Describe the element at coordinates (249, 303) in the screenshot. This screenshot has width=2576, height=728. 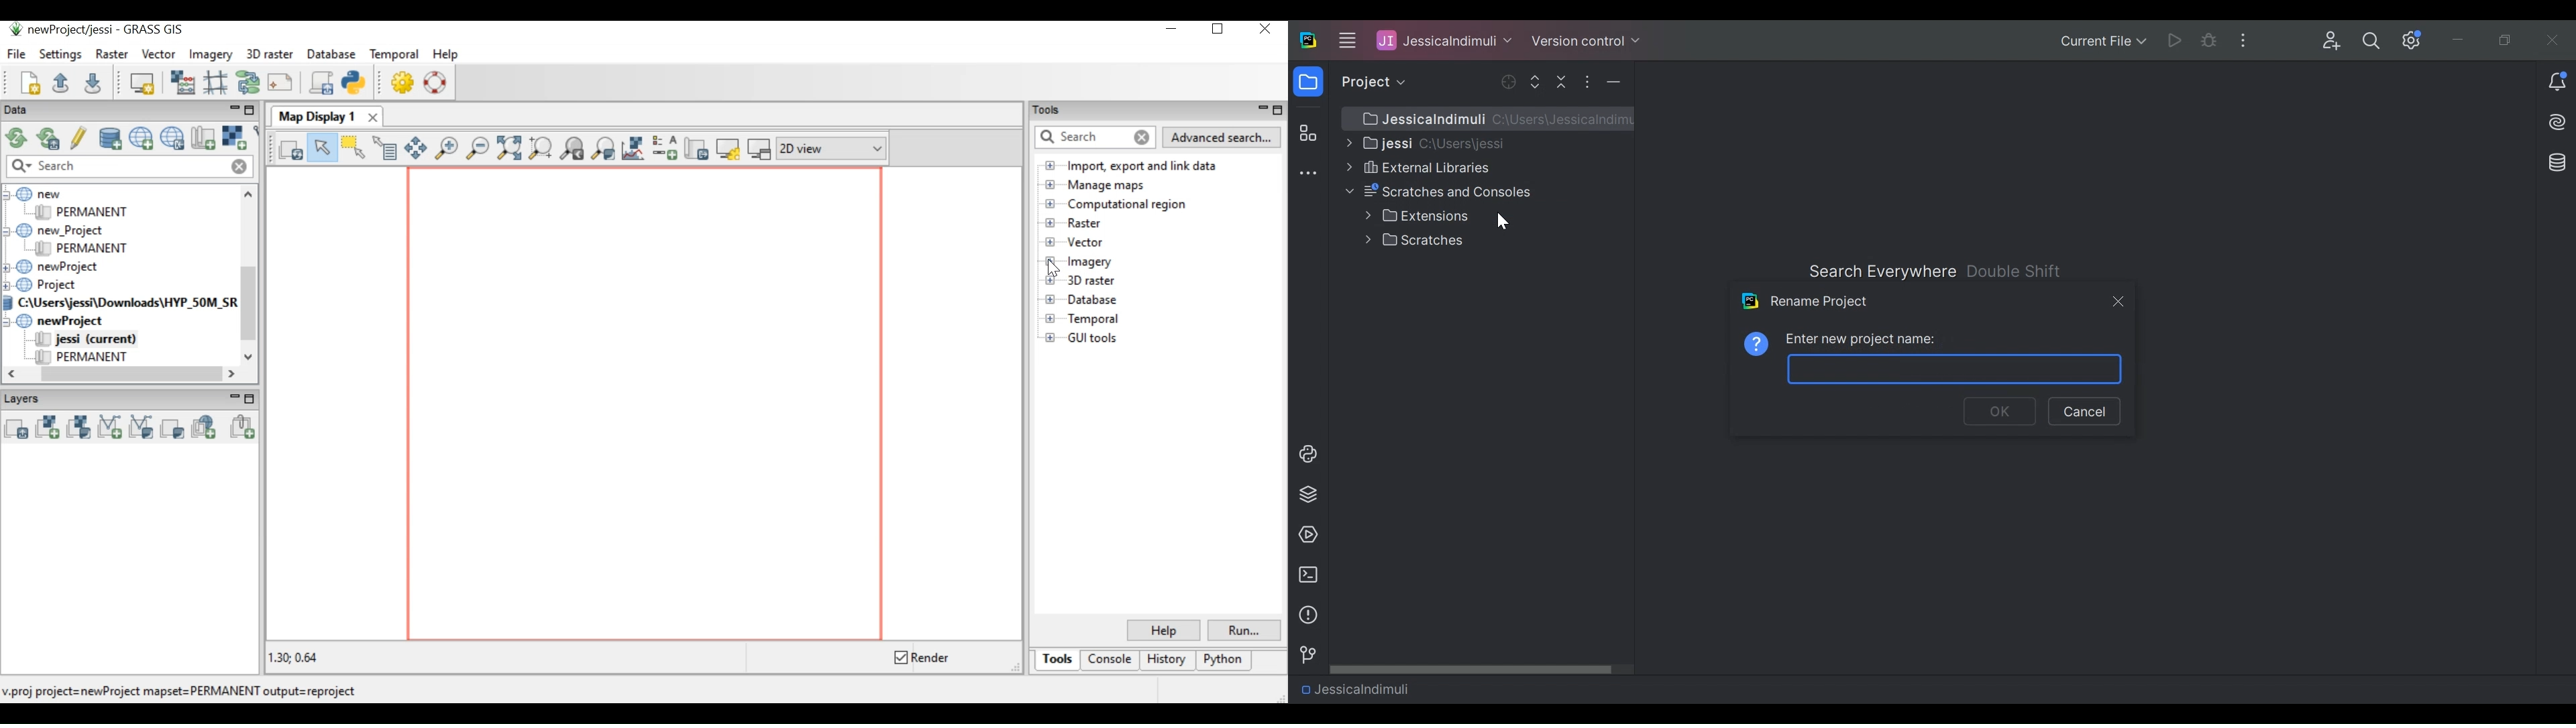
I see `Vertical Scroll bar ` at that location.